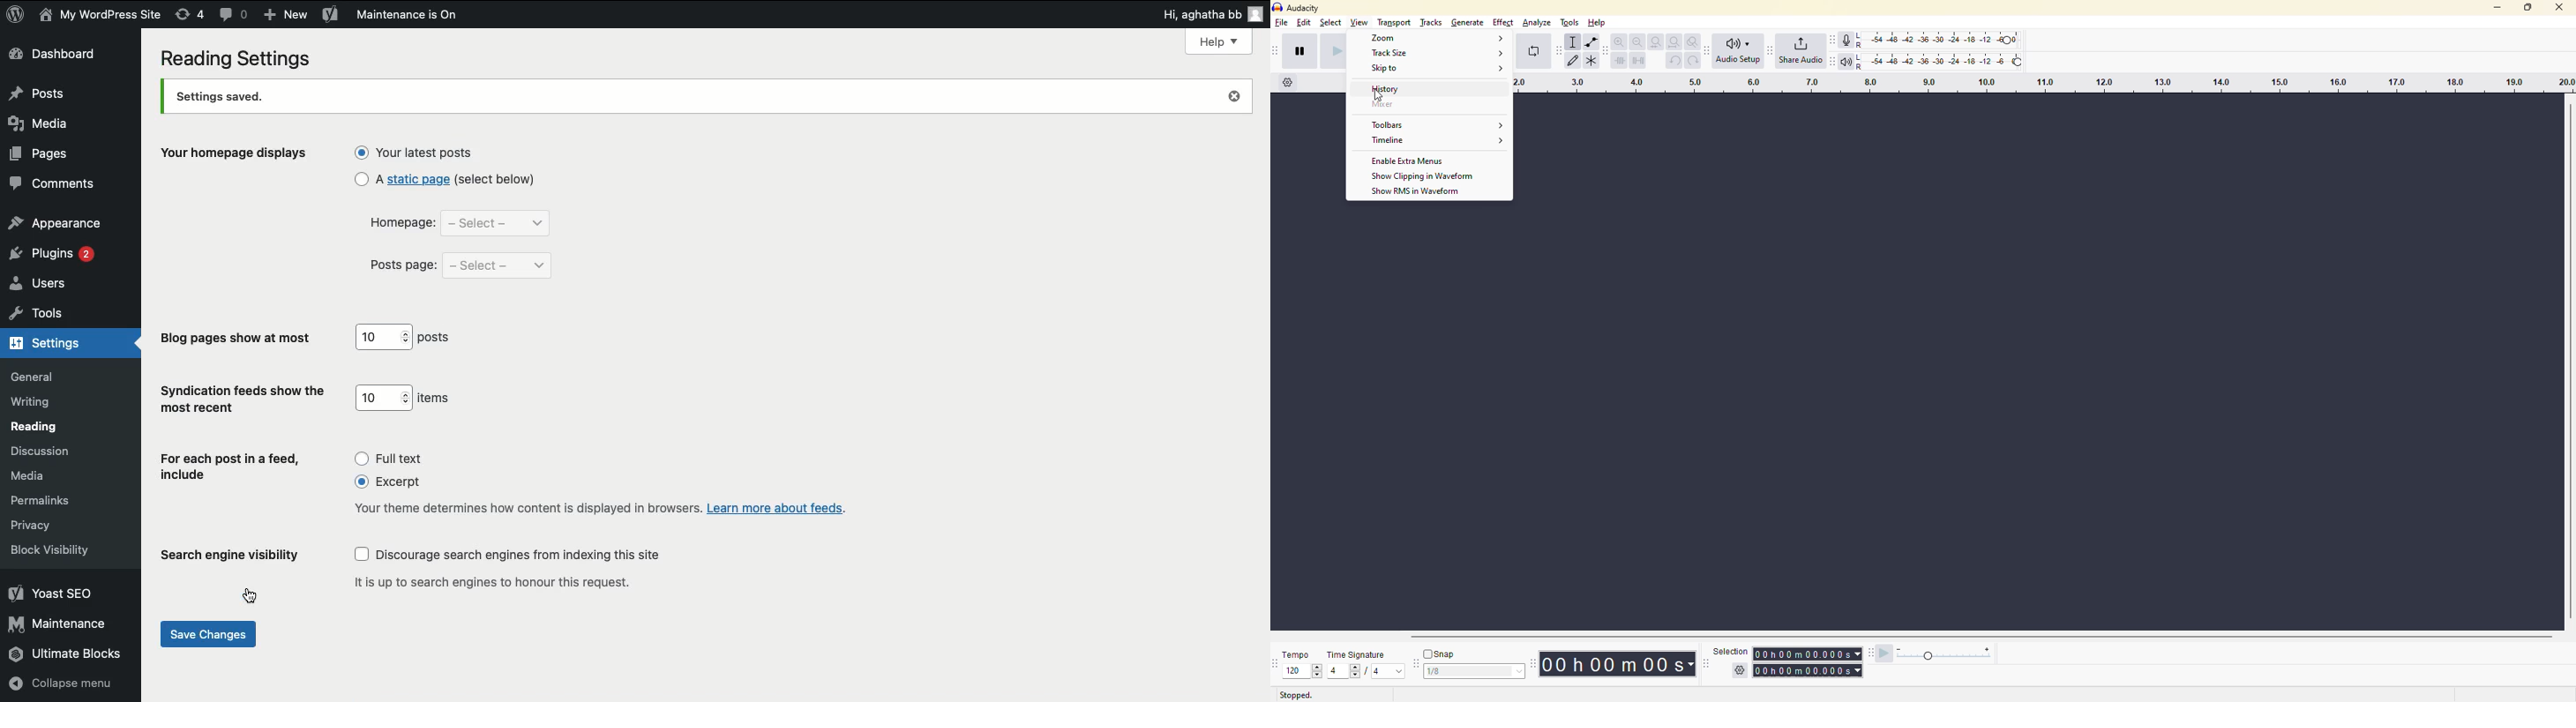  I want to click on pause, so click(1304, 52).